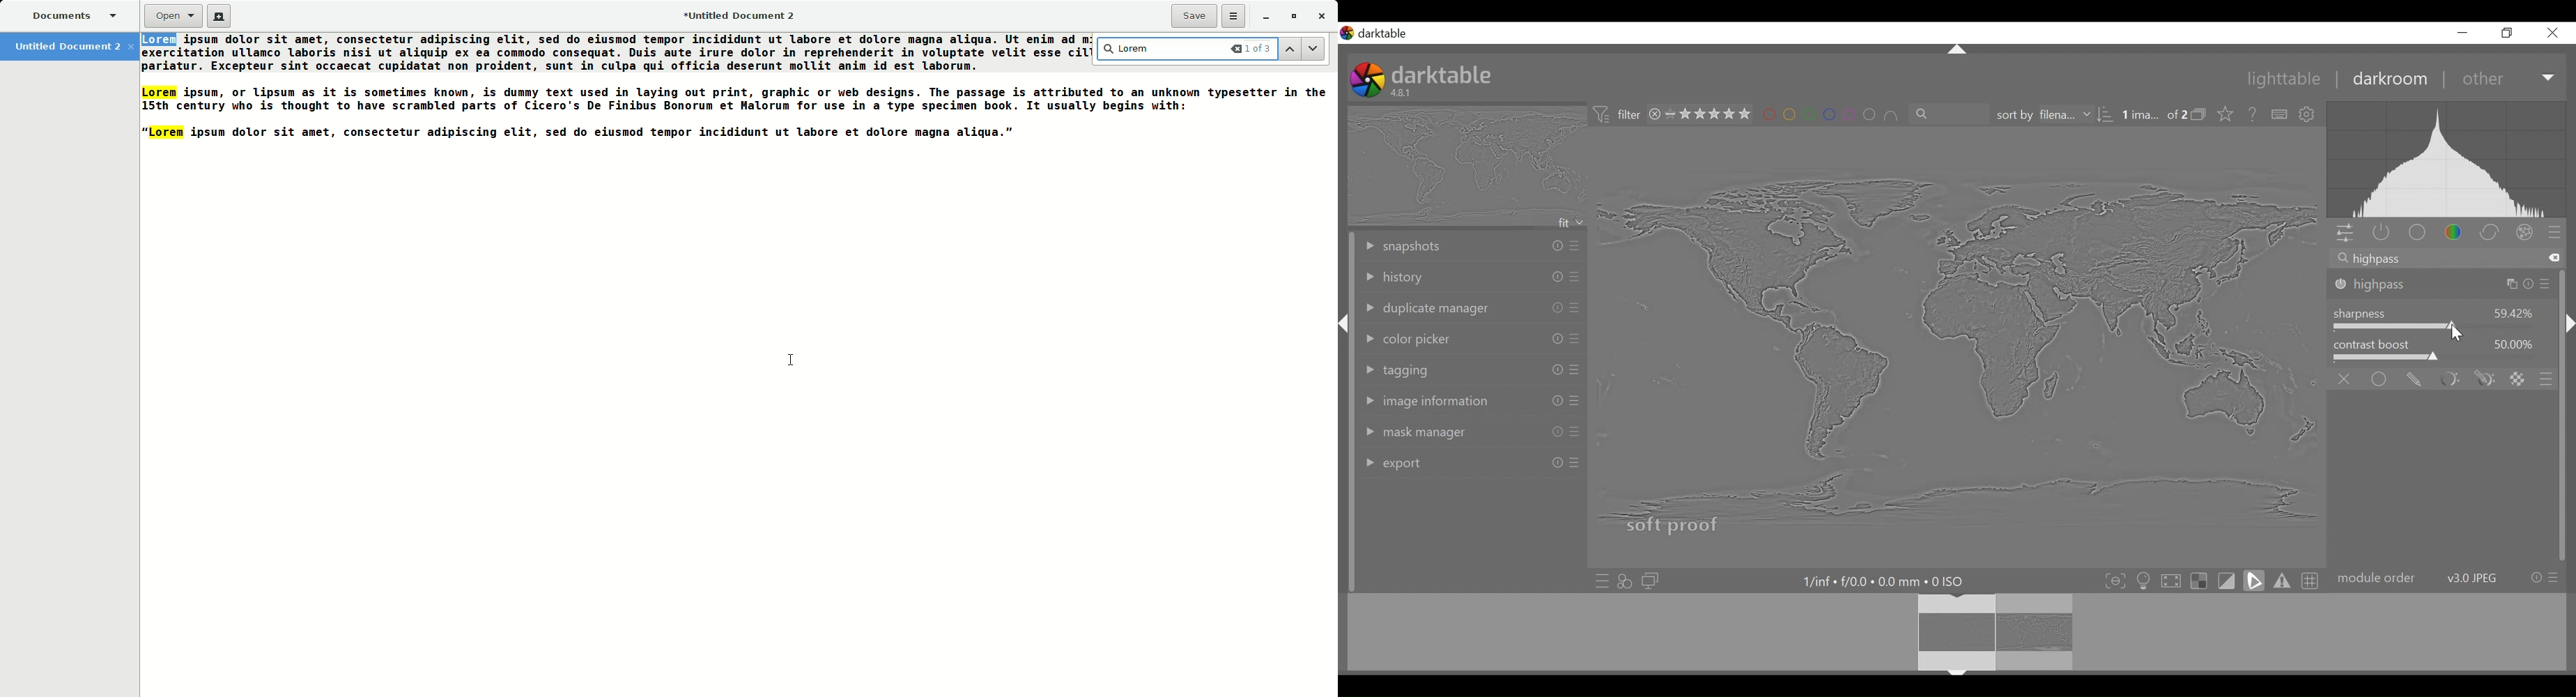  Describe the element at coordinates (1708, 114) in the screenshot. I see `range rating` at that location.